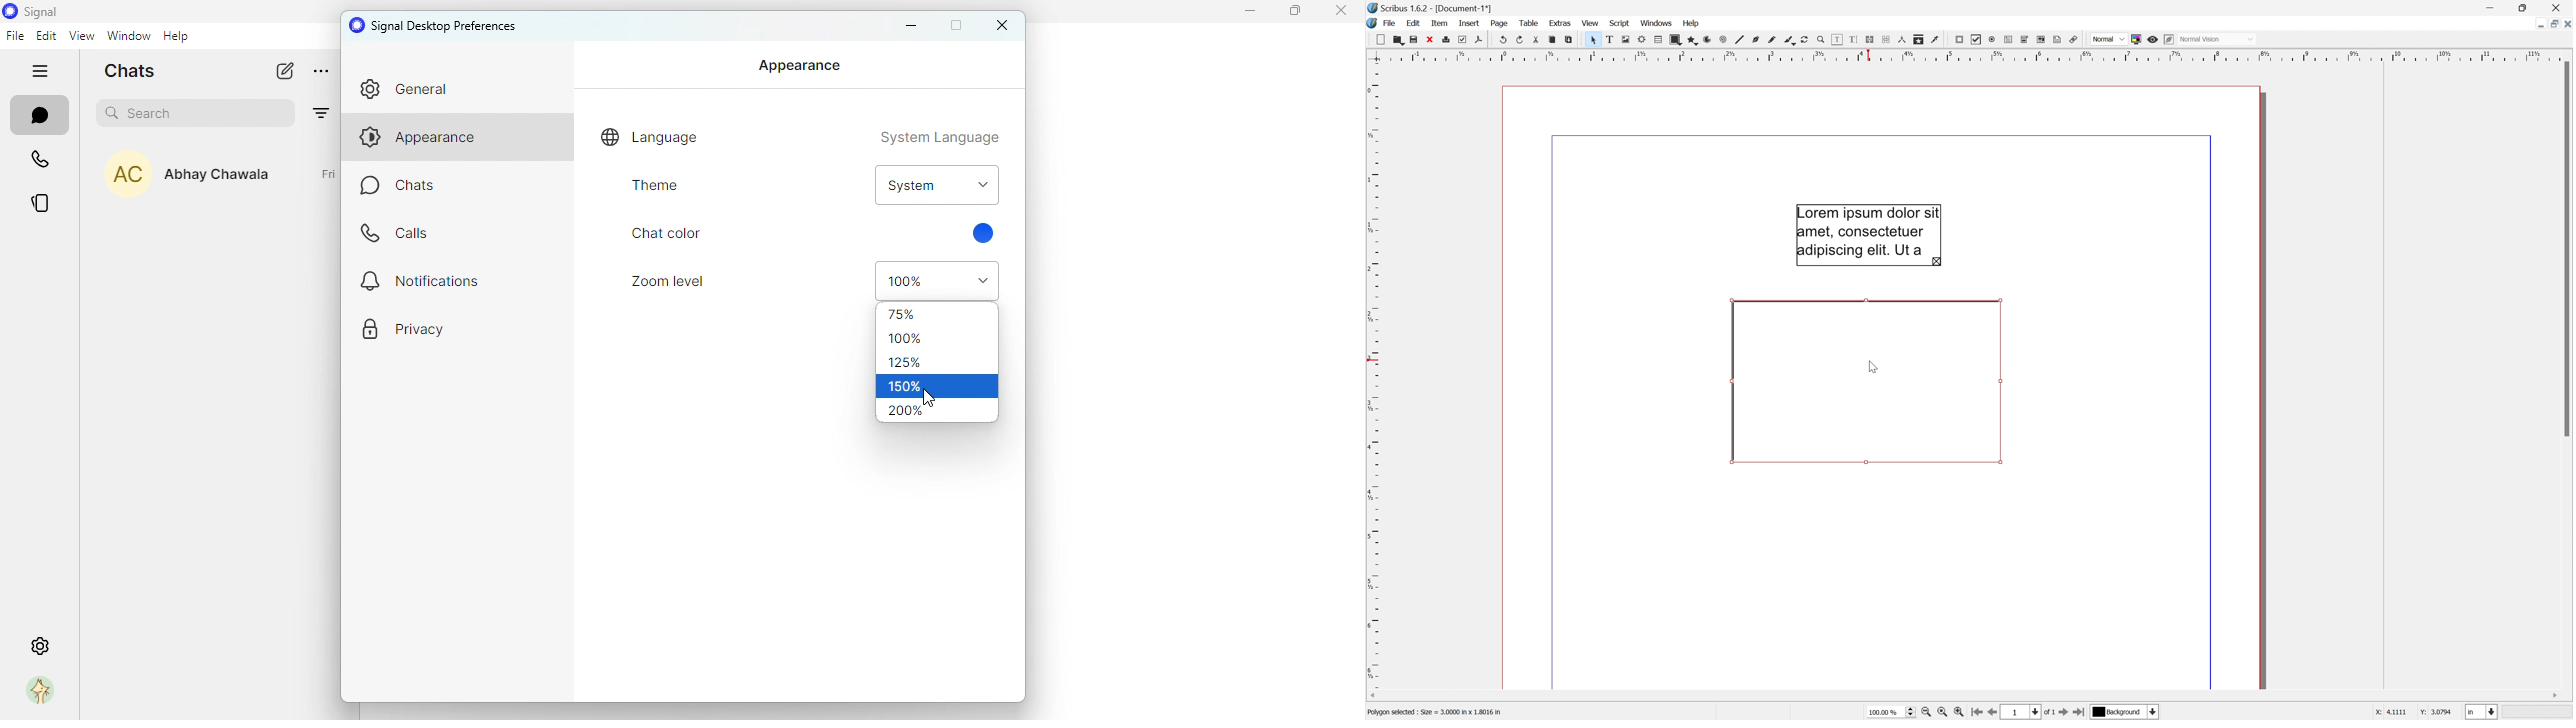  I want to click on Minimize, so click(2534, 24).